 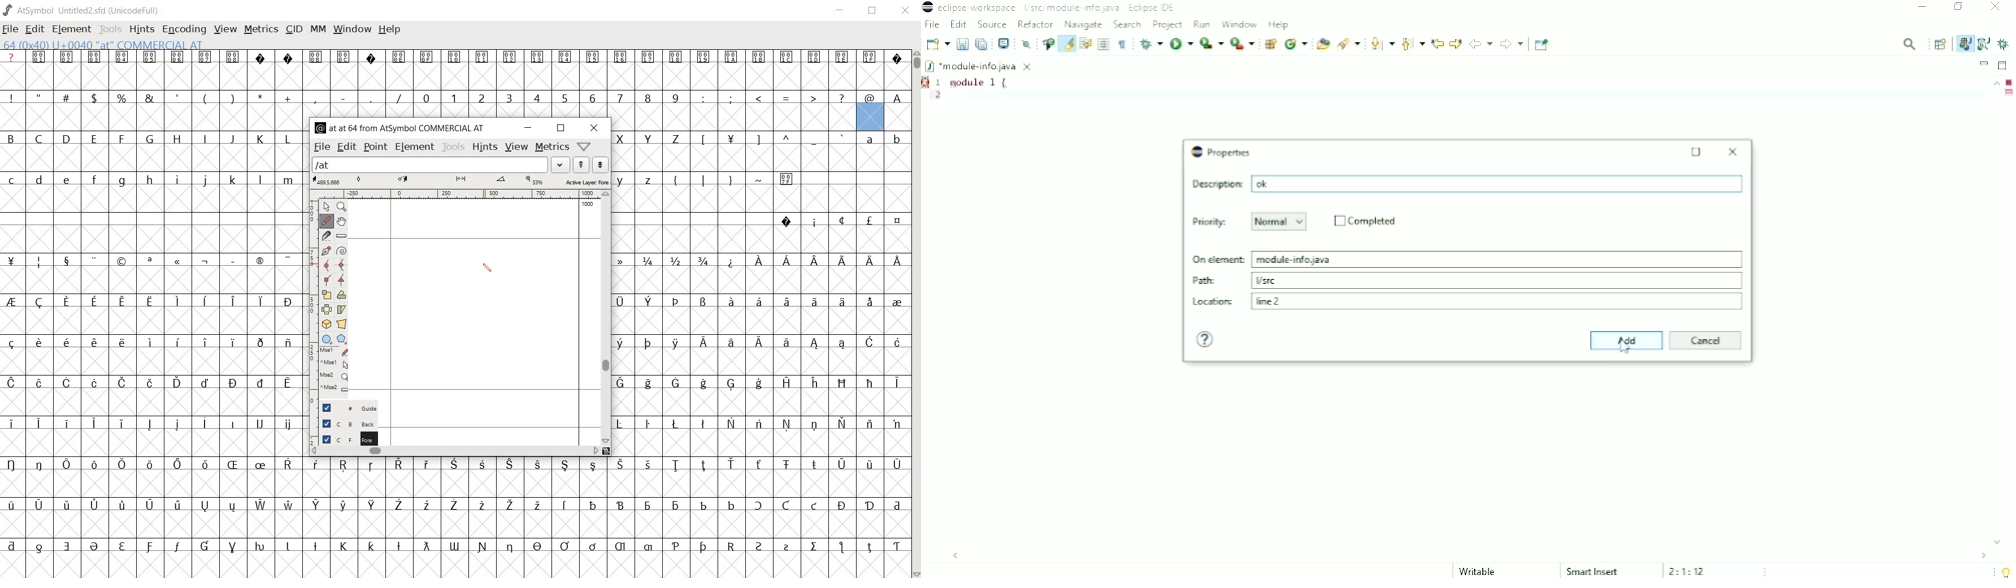 What do you see at coordinates (1381, 44) in the screenshot?
I see `Next annotation` at bounding box center [1381, 44].